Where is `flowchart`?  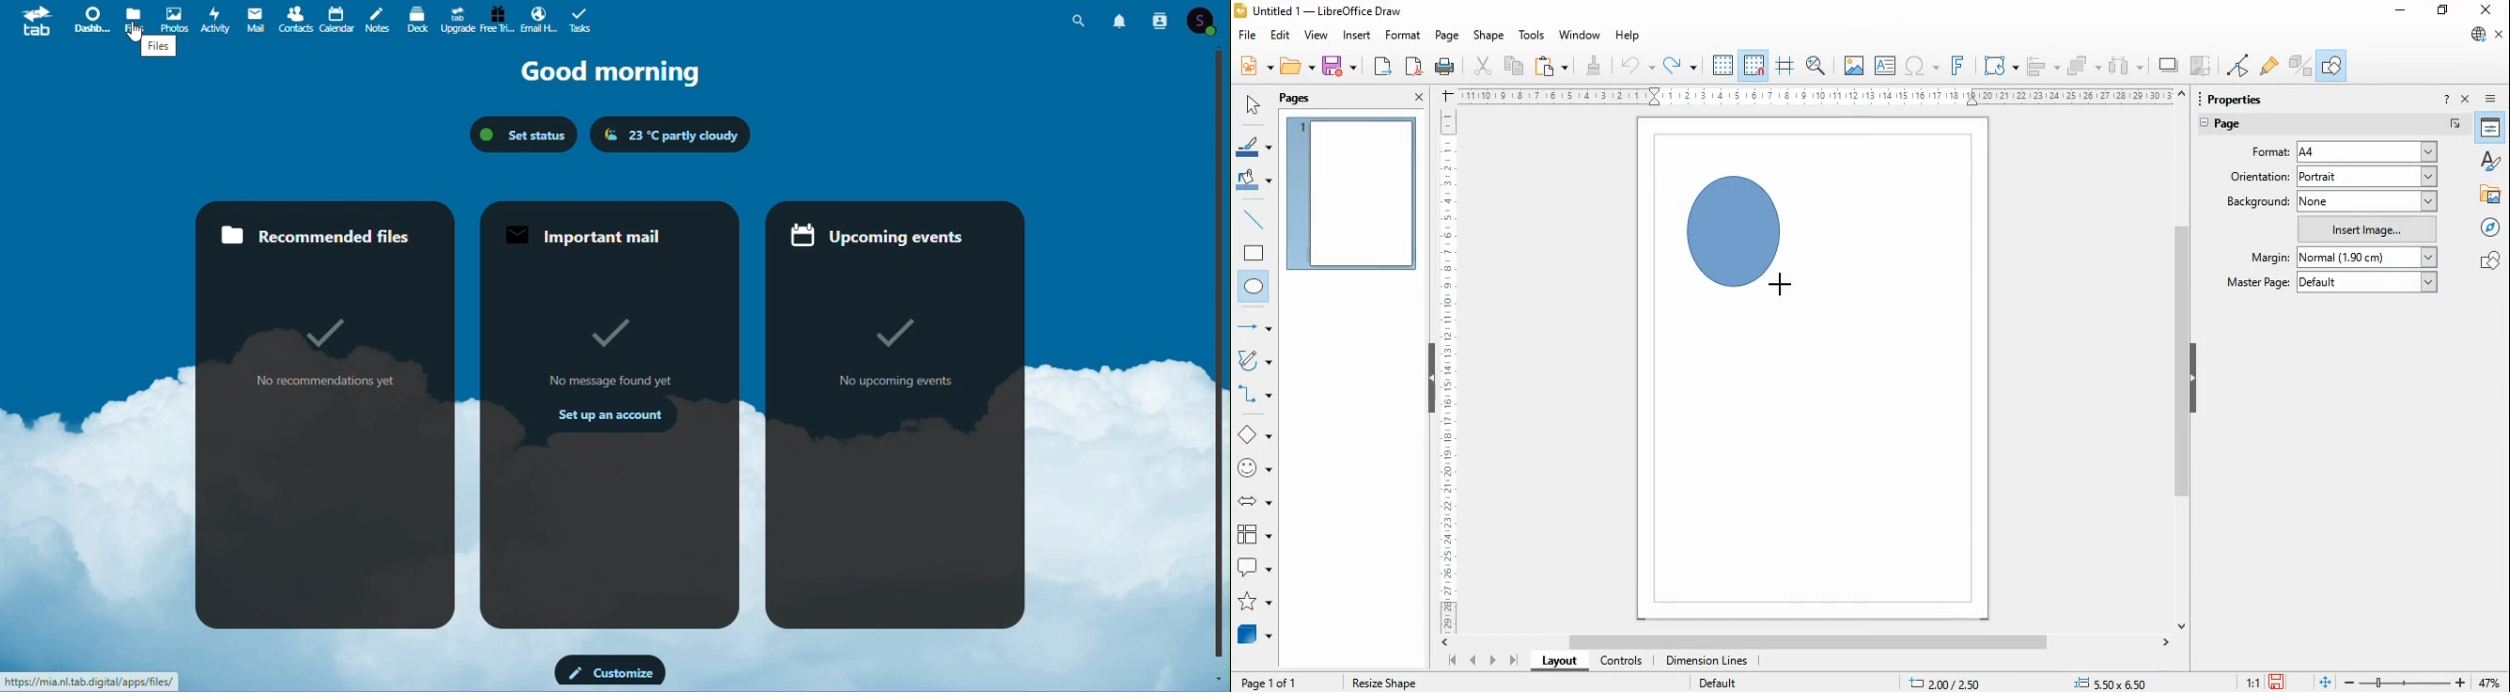
flowchart is located at coordinates (1255, 538).